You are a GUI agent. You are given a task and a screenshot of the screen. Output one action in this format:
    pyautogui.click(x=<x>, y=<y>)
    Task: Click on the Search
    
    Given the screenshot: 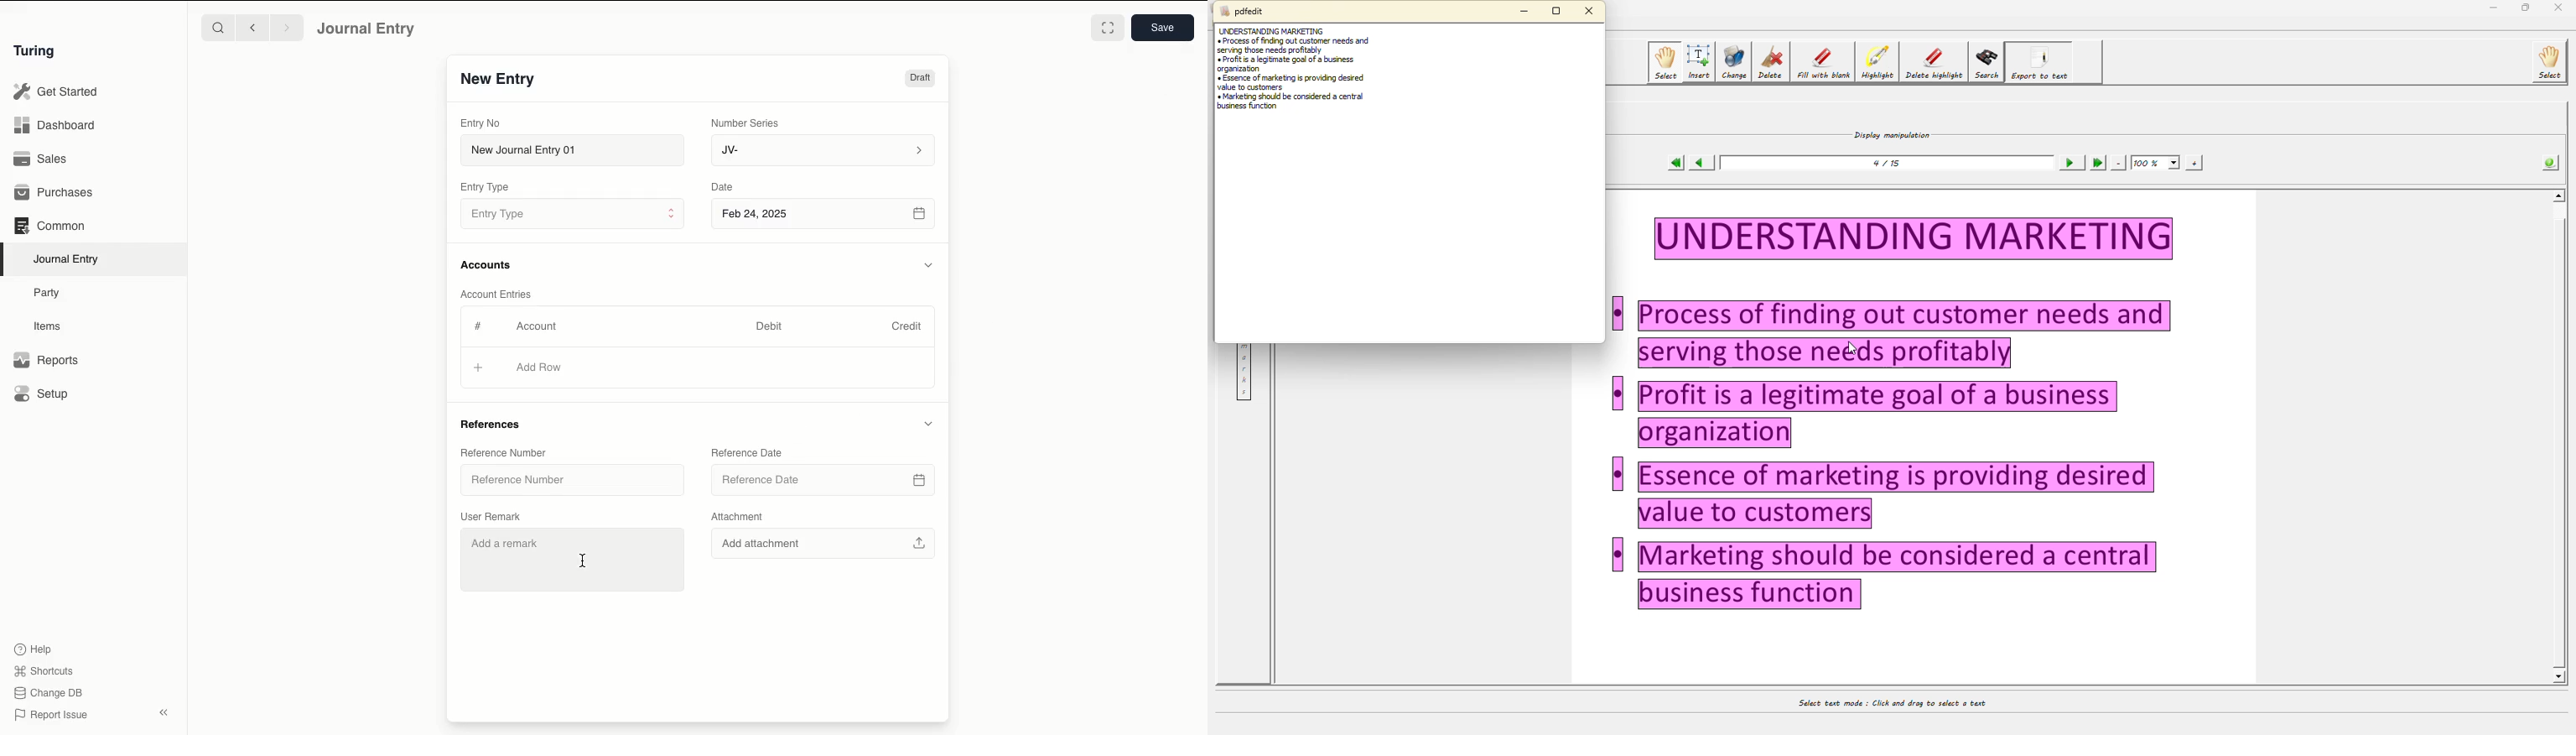 What is the action you would take?
    pyautogui.click(x=217, y=27)
    